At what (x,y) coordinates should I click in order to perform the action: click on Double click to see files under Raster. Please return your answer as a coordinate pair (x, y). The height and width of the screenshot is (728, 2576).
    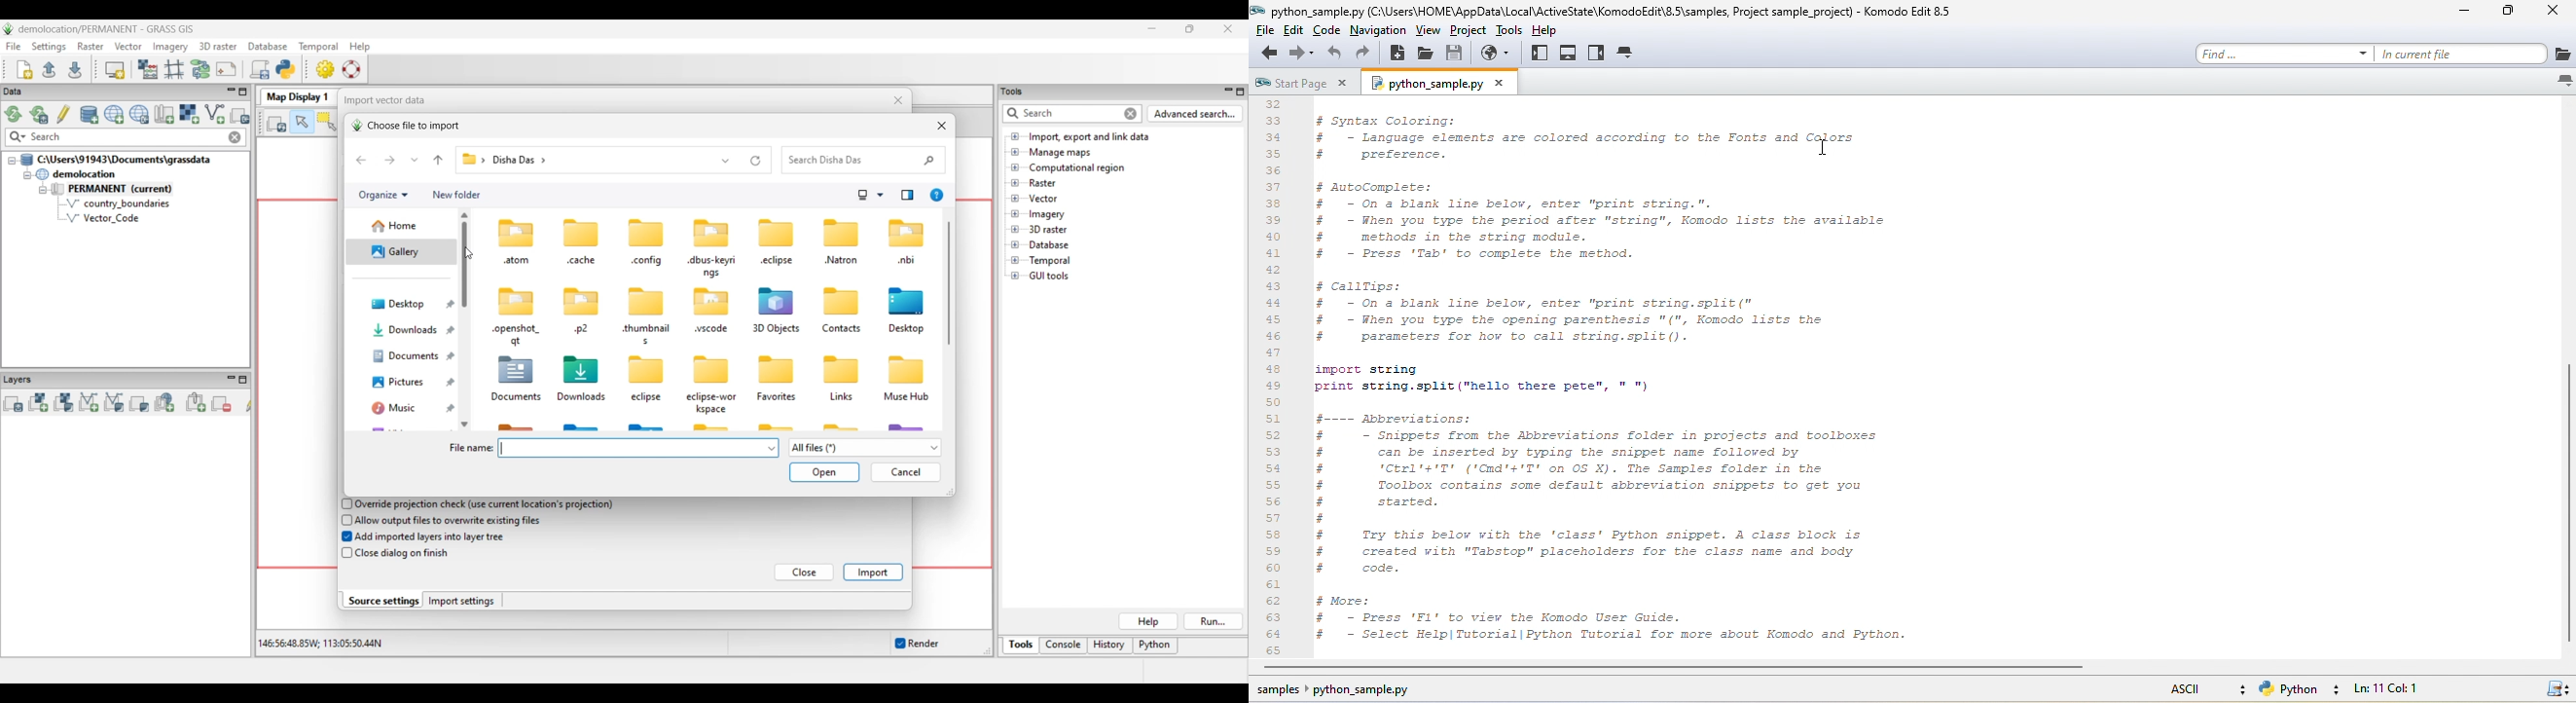
    Looking at the image, I should click on (1043, 183).